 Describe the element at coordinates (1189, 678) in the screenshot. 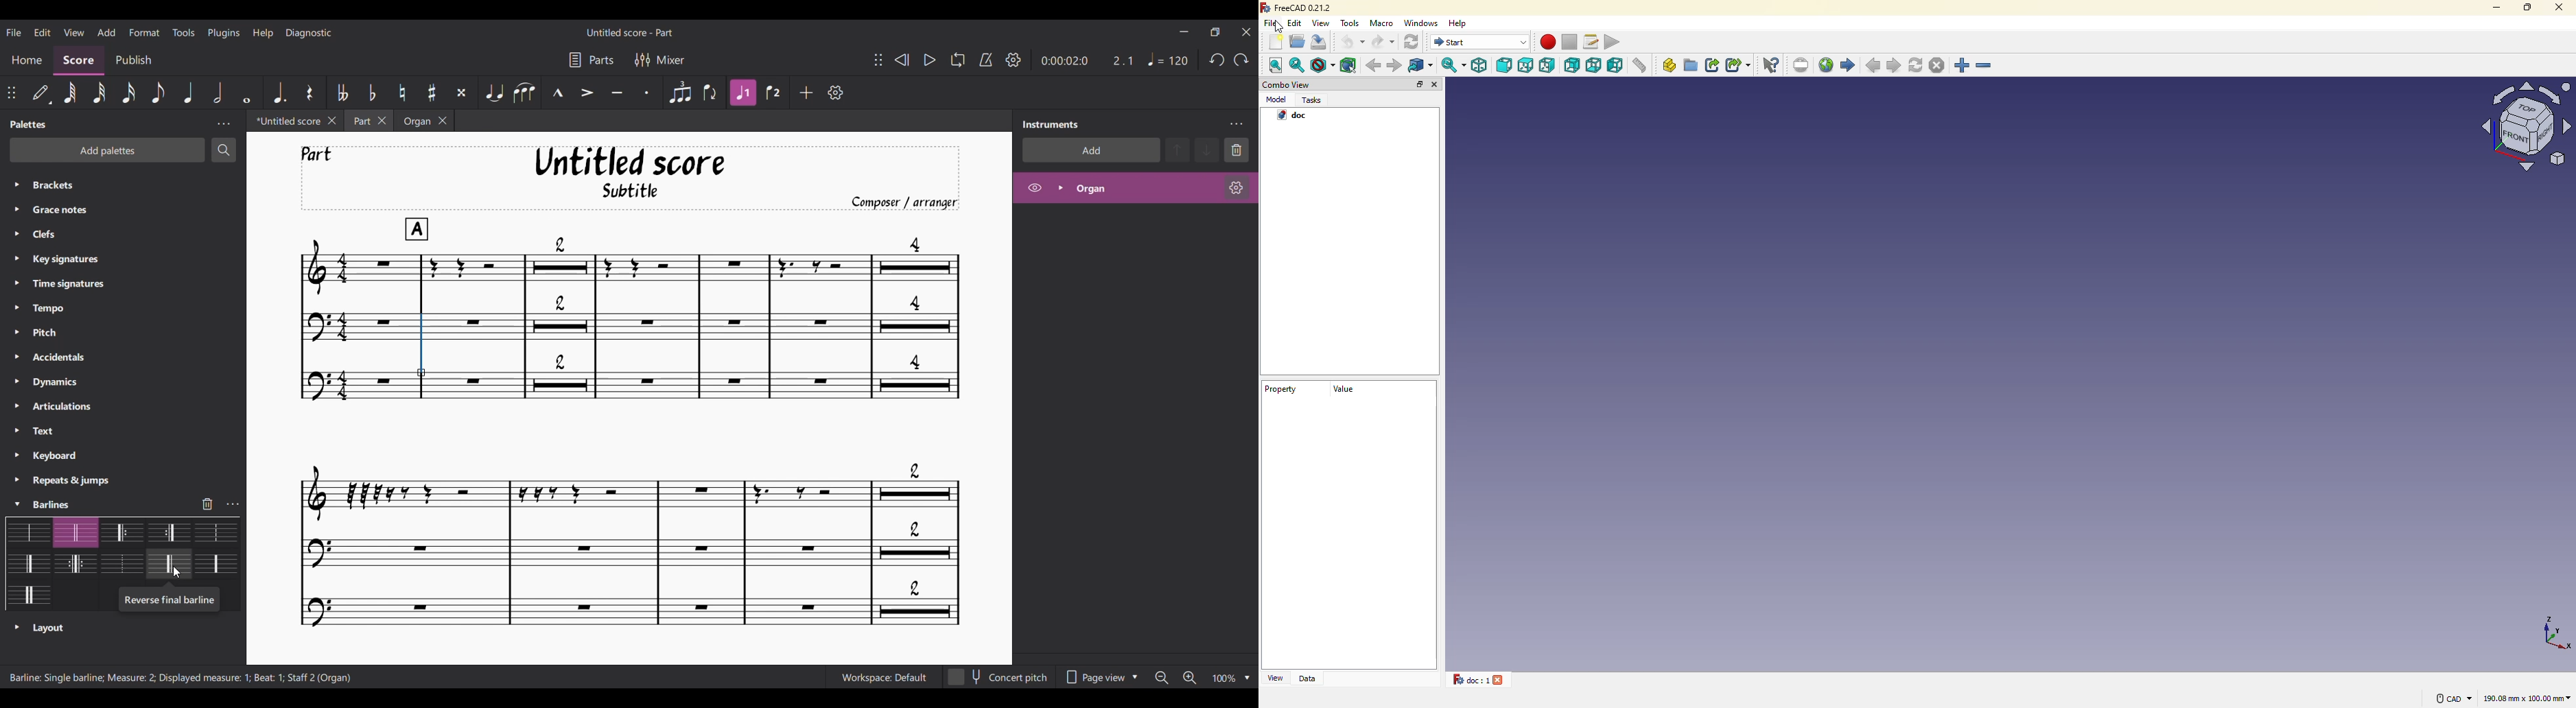

I see `Zoom in` at that location.